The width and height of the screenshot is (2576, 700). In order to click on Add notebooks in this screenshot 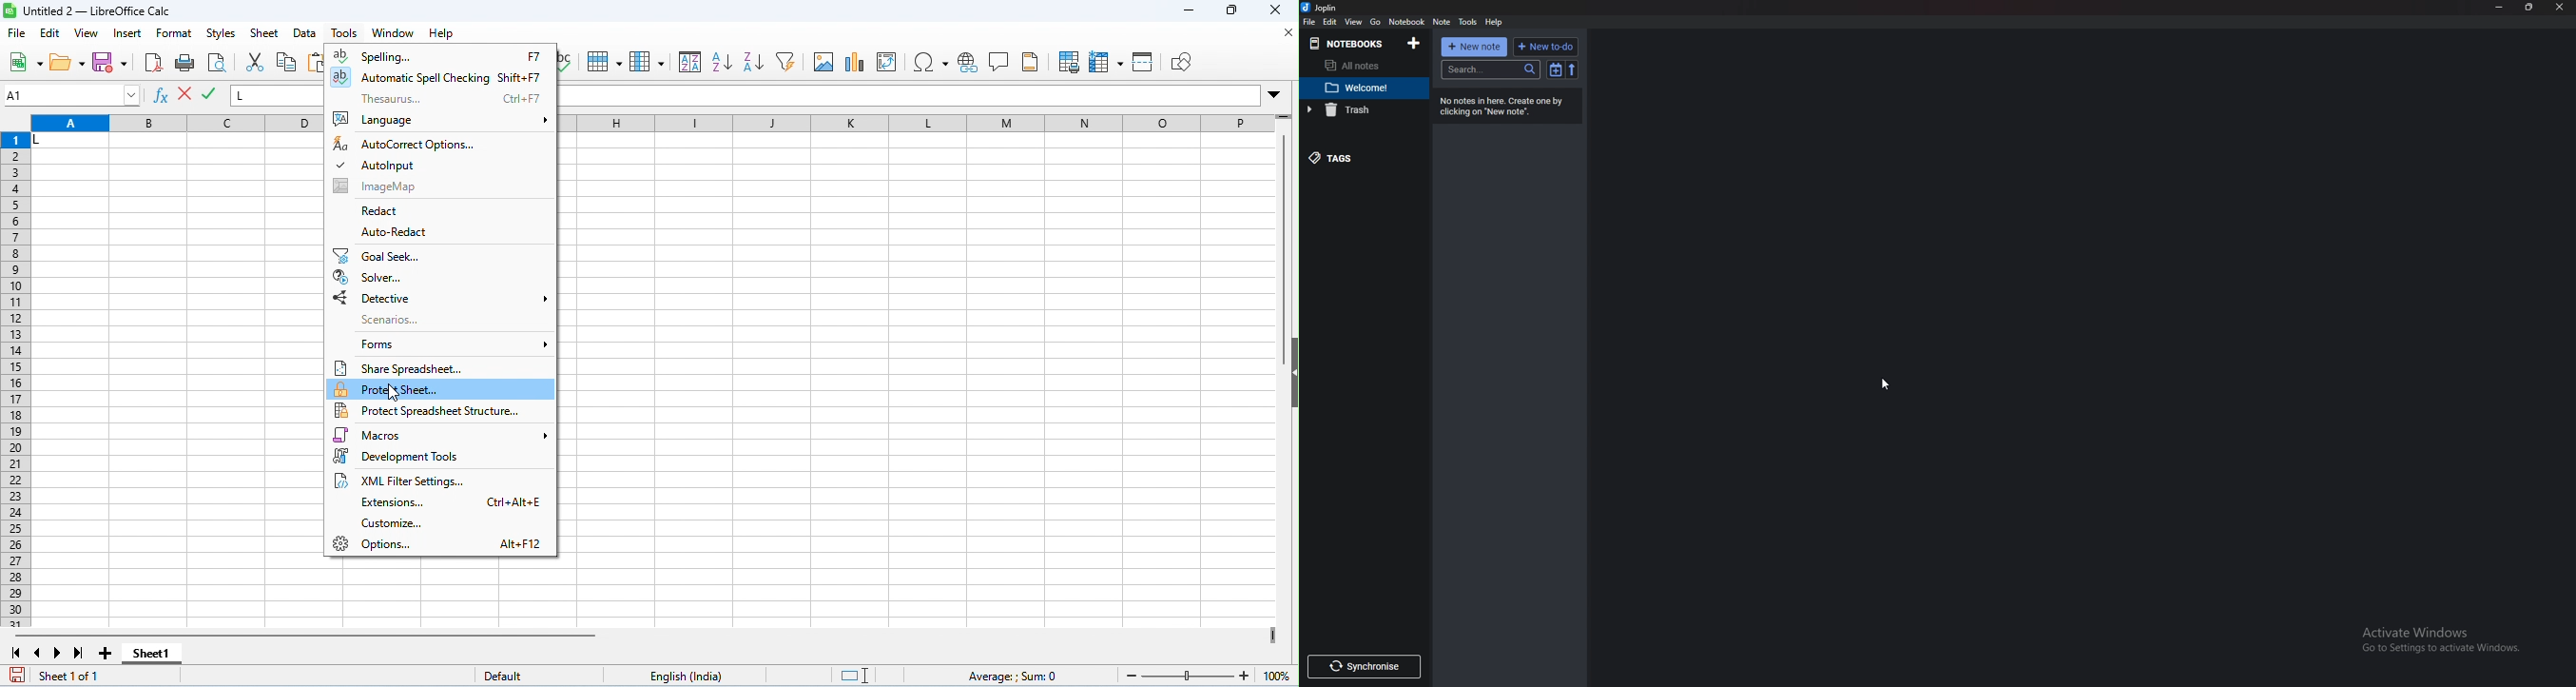, I will do `click(1413, 43)`.